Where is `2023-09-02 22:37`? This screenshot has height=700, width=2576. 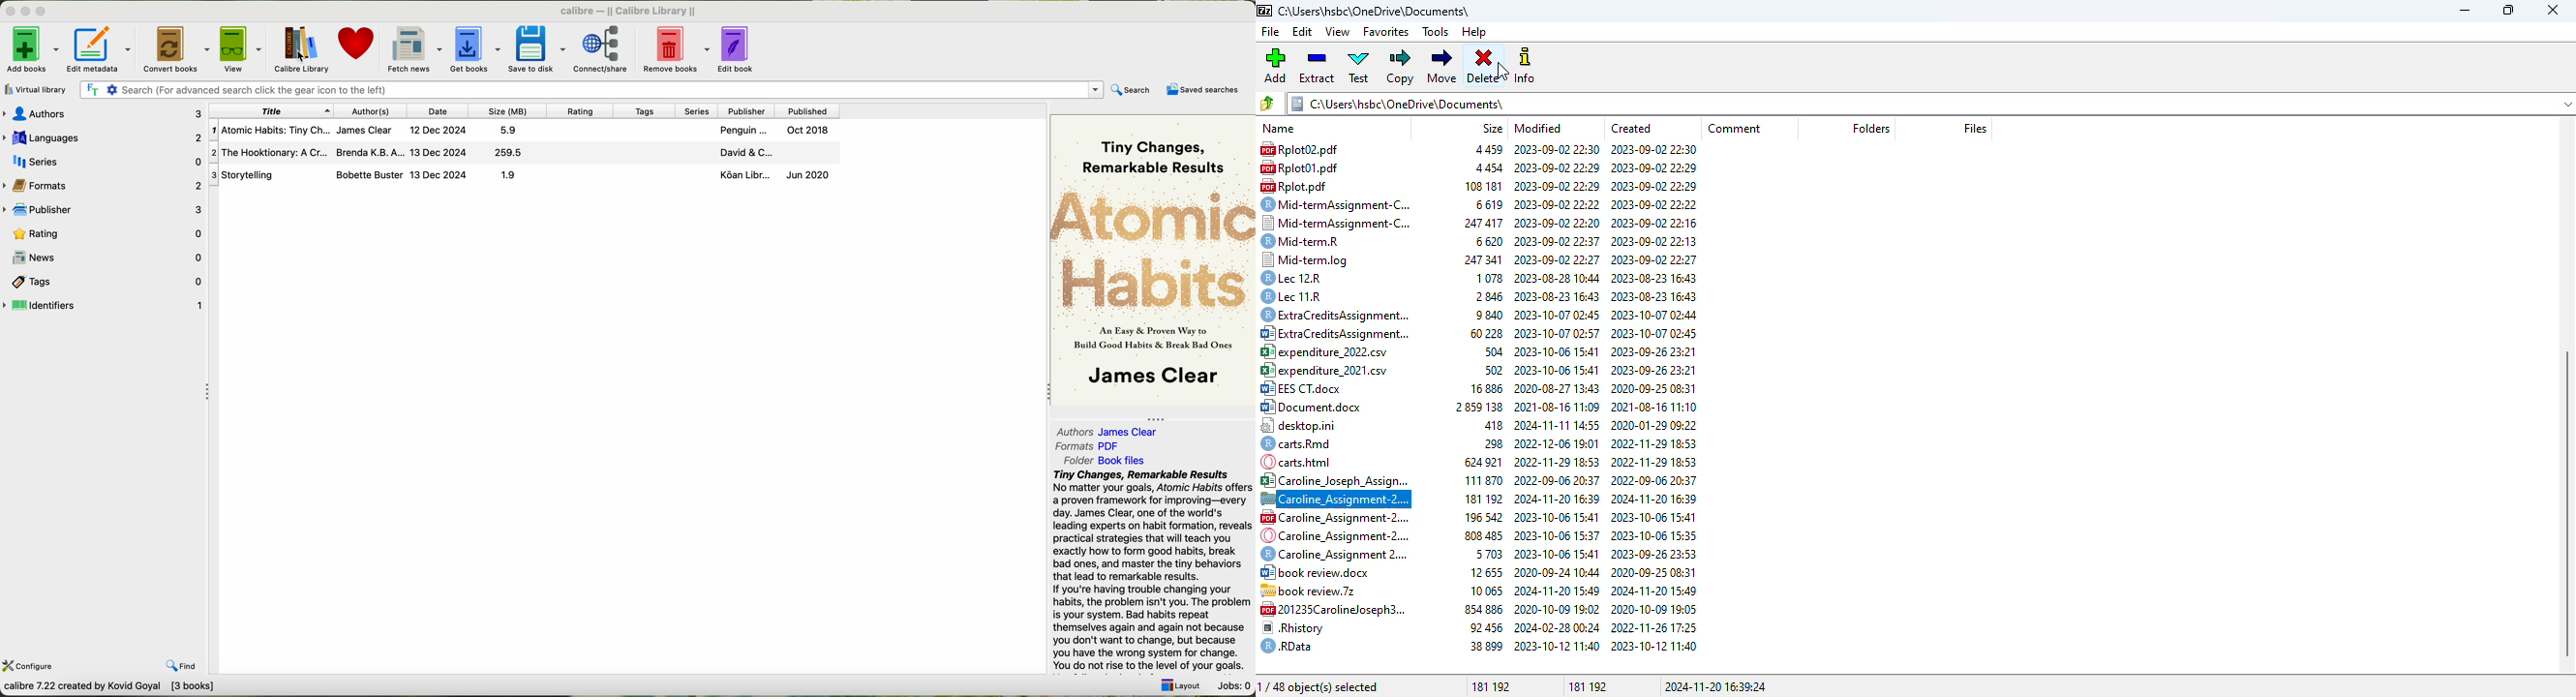 2023-09-02 22:37 is located at coordinates (1557, 239).